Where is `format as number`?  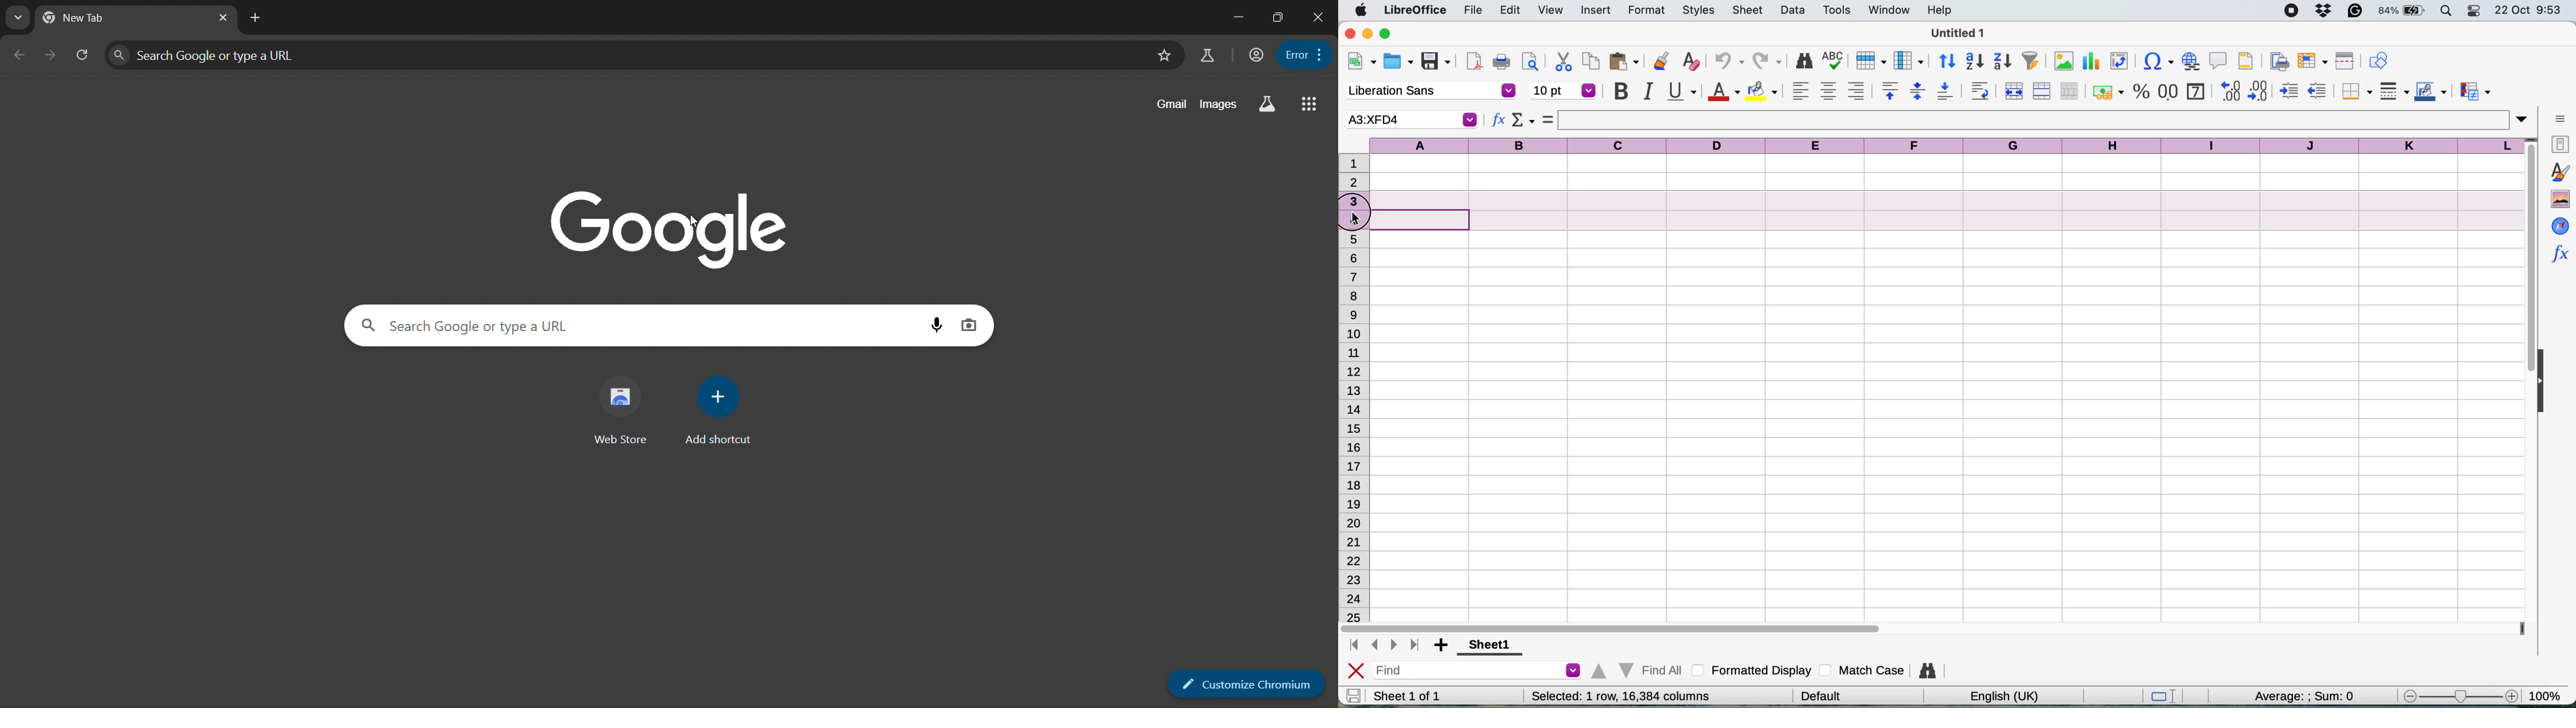 format as number is located at coordinates (2169, 90).